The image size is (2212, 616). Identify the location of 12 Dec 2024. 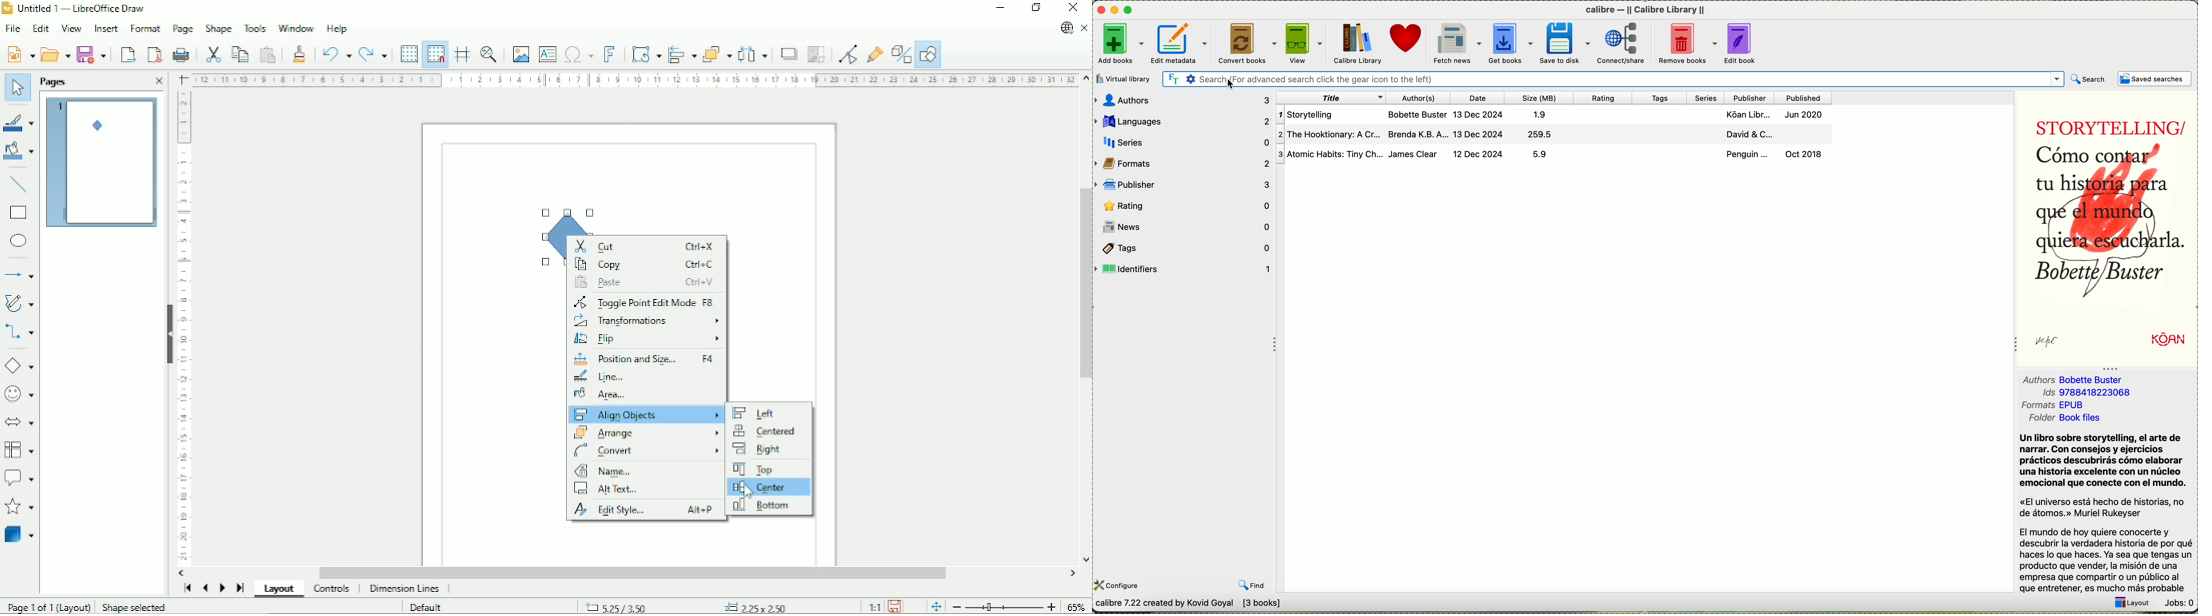
(1481, 155).